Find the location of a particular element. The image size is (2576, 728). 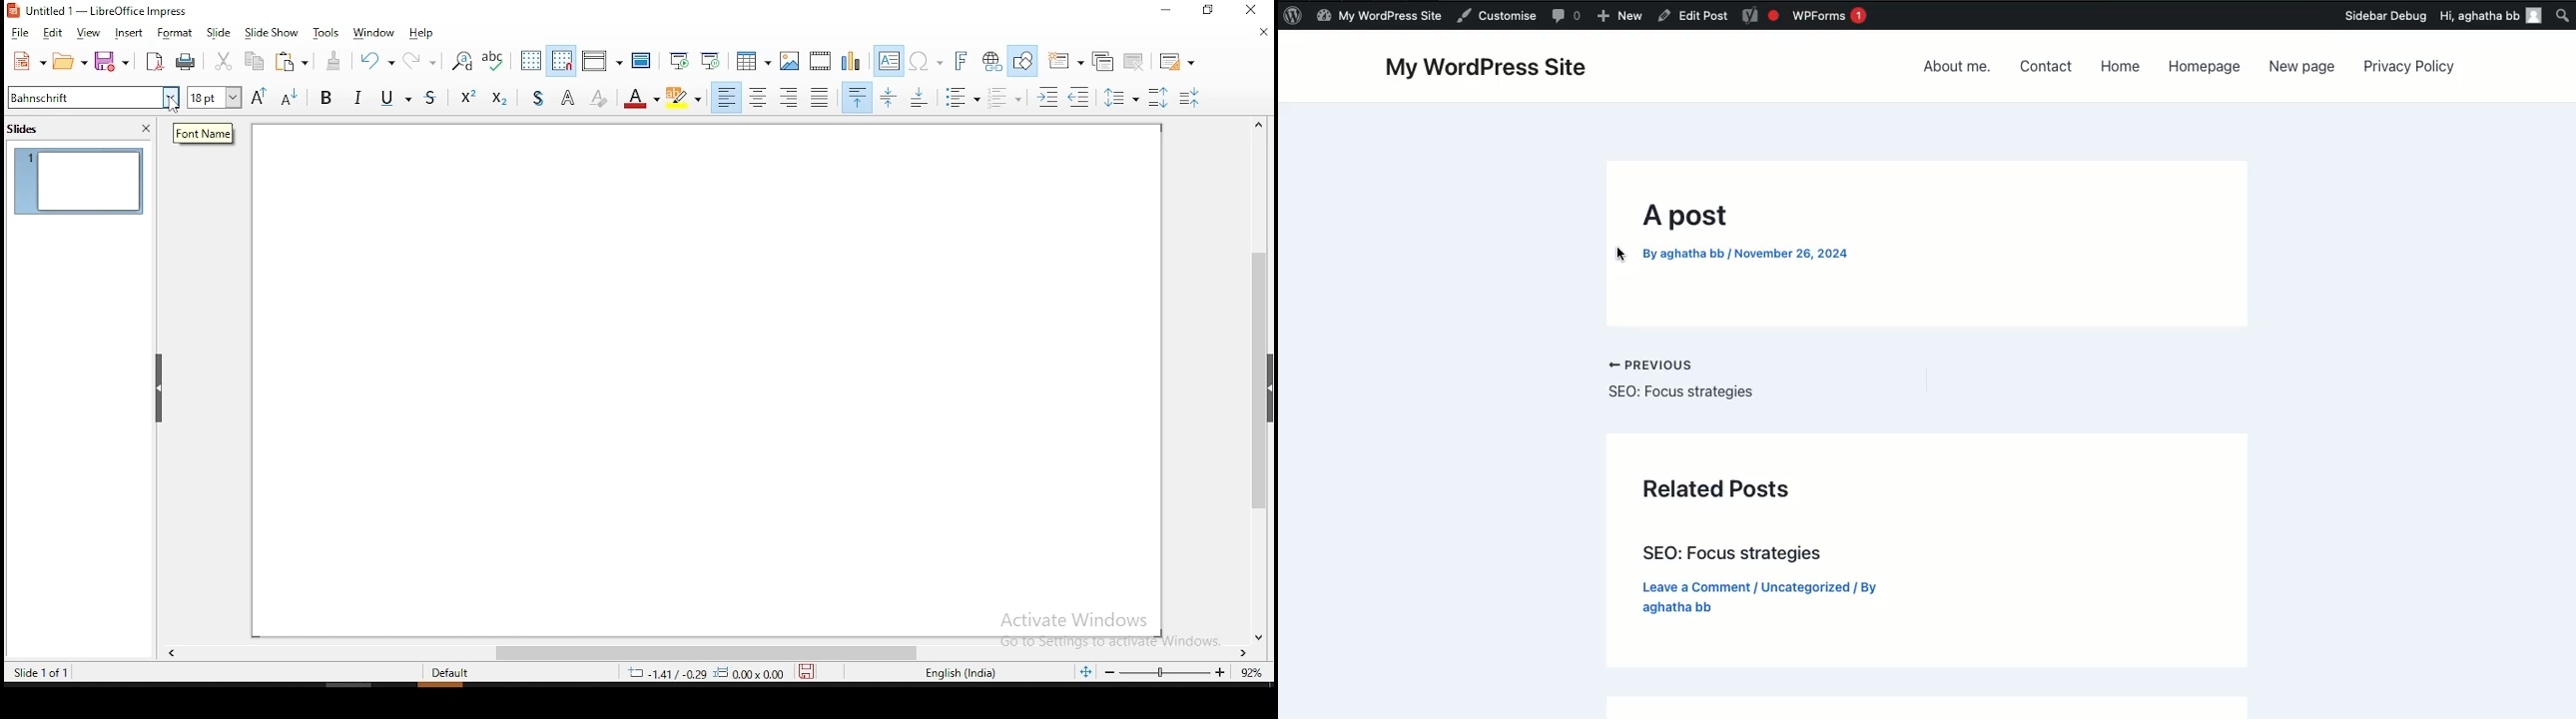

Previous is located at coordinates (1684, 382).